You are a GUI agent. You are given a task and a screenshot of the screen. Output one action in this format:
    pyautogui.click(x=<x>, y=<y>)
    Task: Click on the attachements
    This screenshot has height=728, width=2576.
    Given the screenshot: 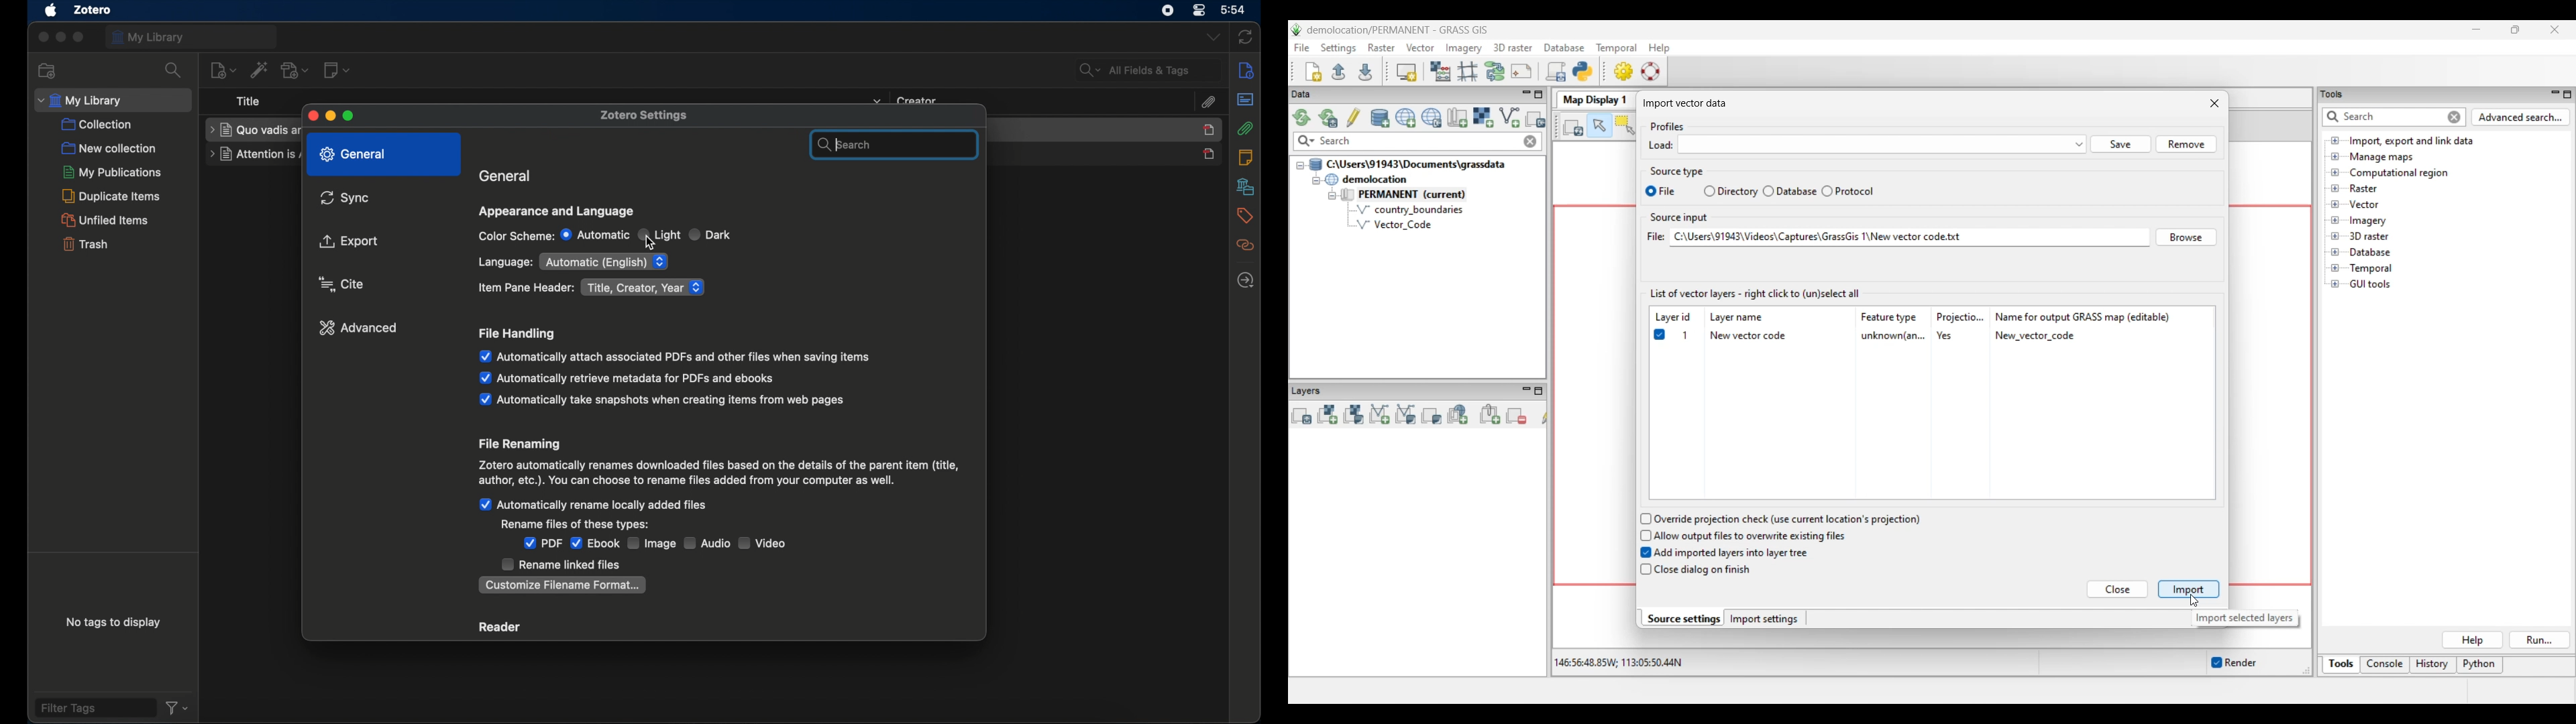 What is the action you would take?
    pyautogui.click(x=1244, y=129)
    